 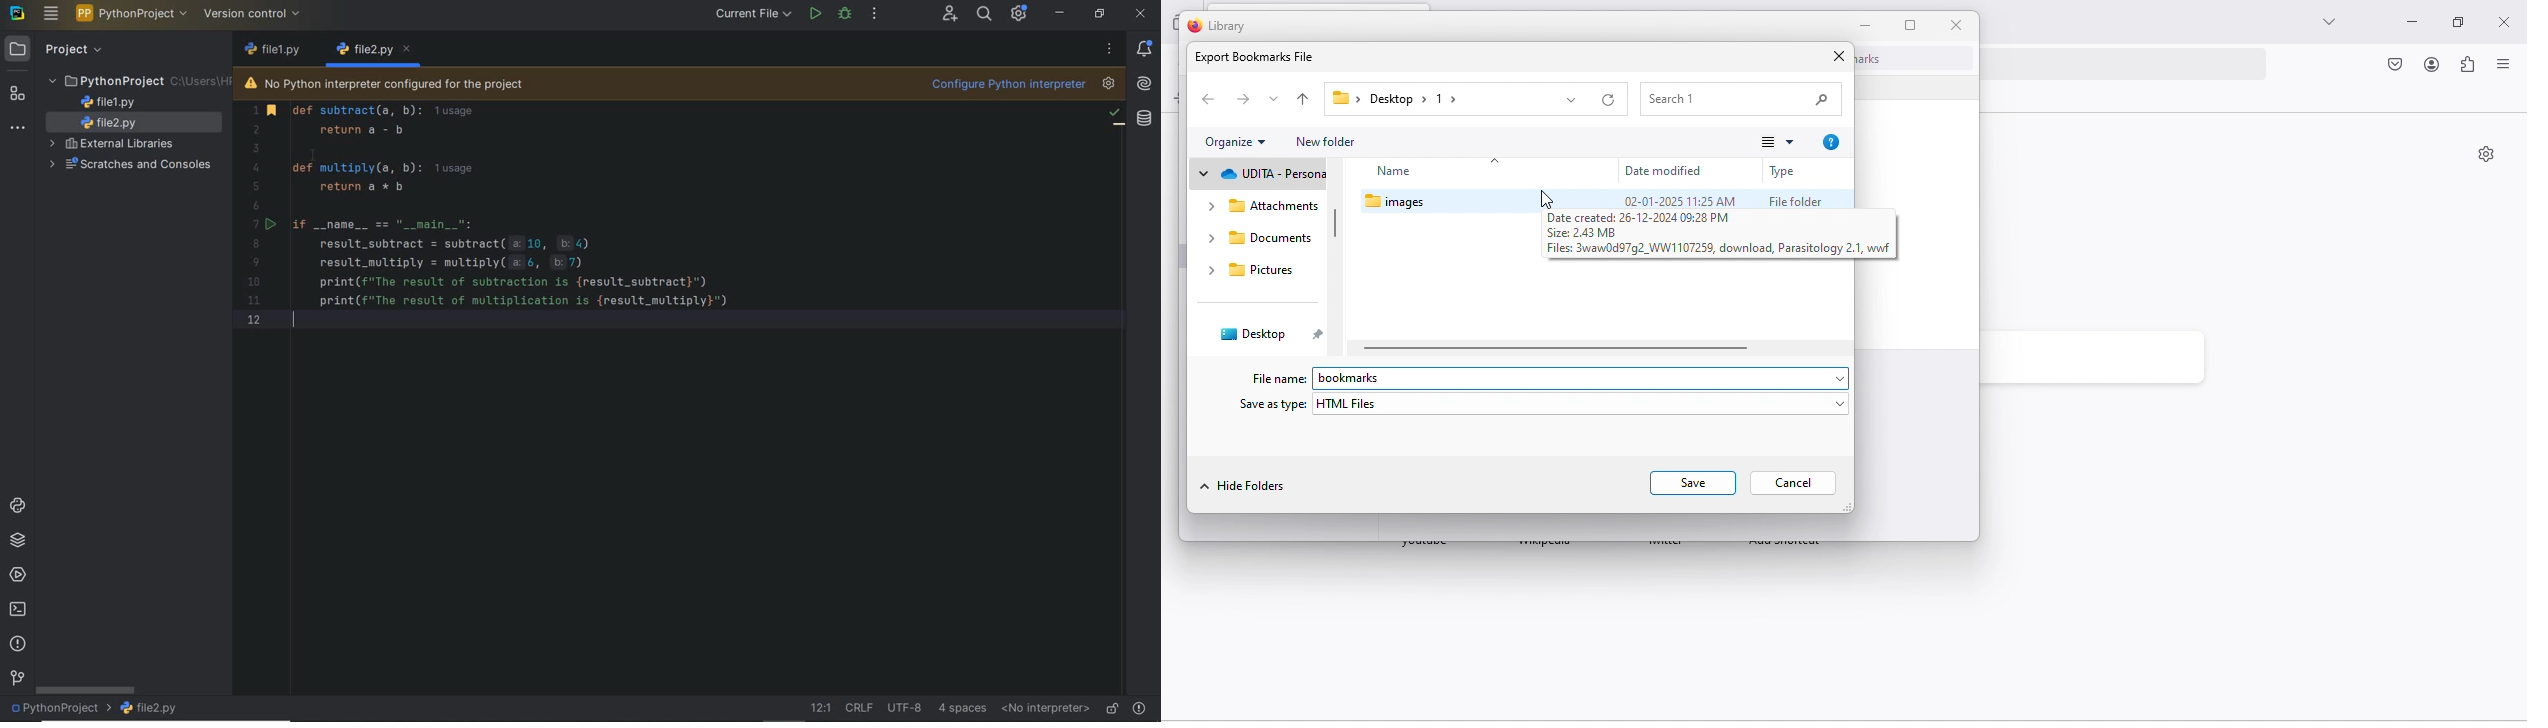 I want to click on Name, so click(x=1481, y=169).